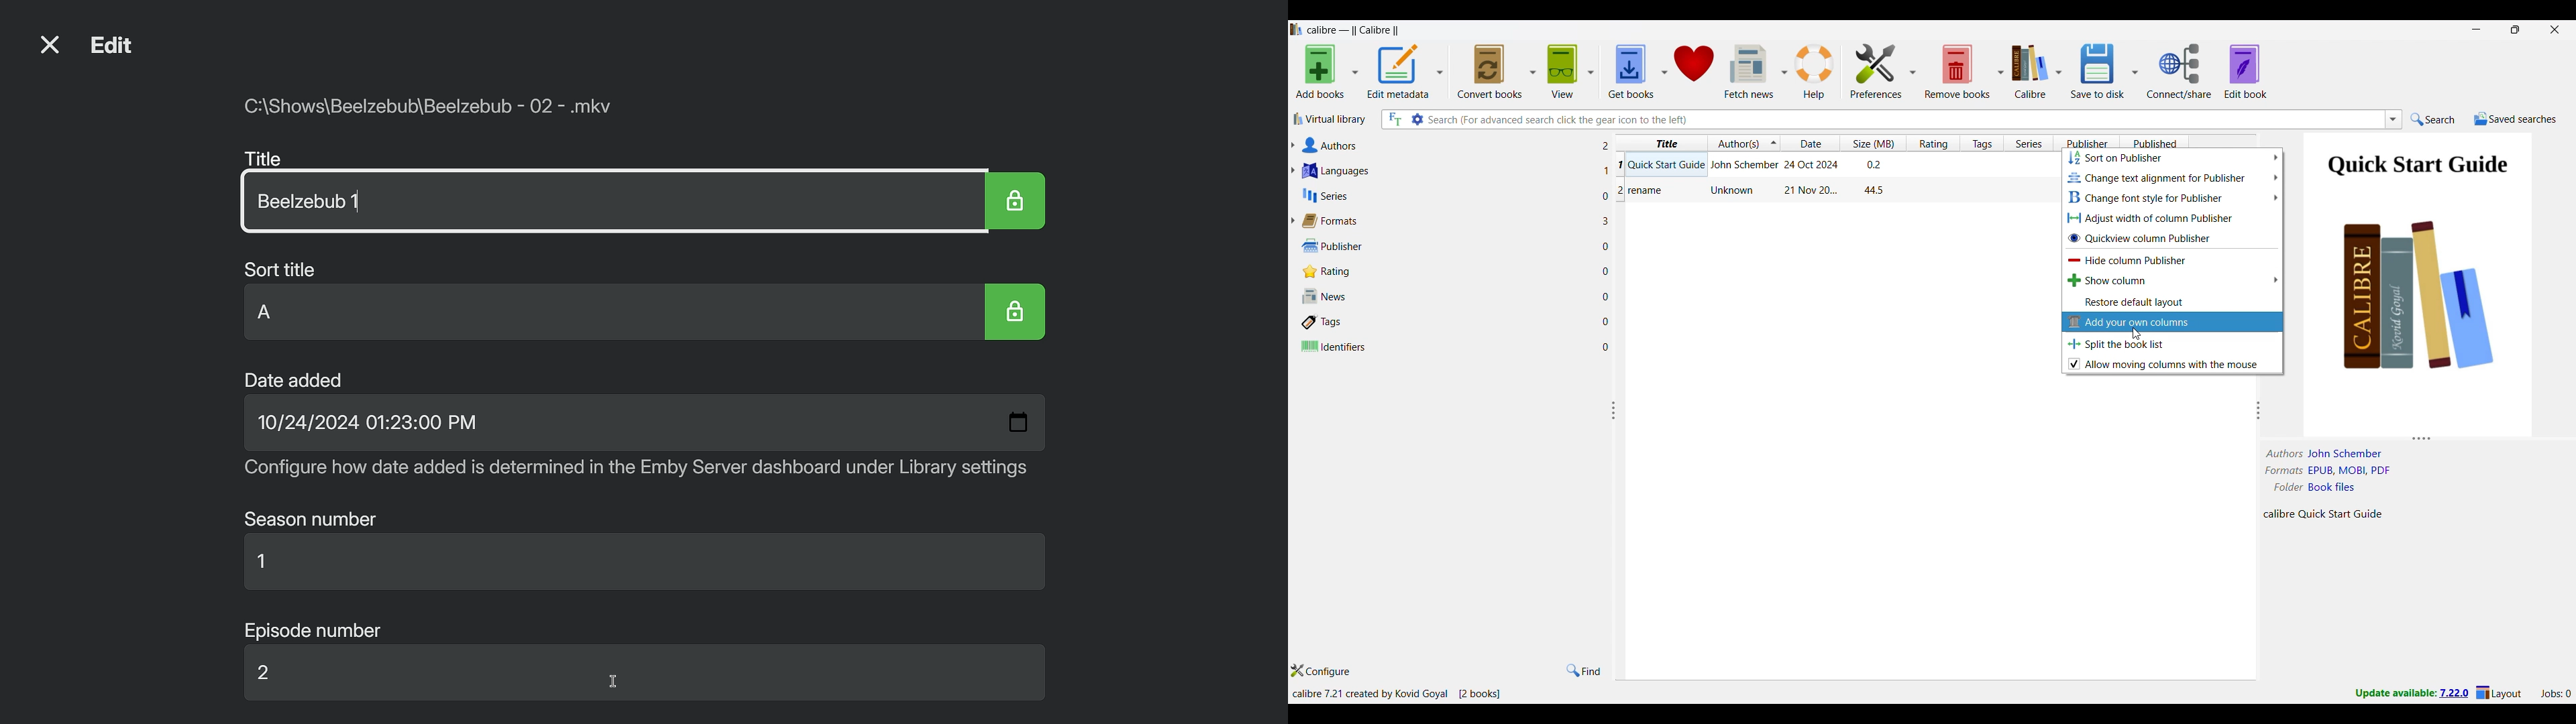  Describe the element at coordinates (1810, 143) in the screenshot. I see `Date column` at that location.